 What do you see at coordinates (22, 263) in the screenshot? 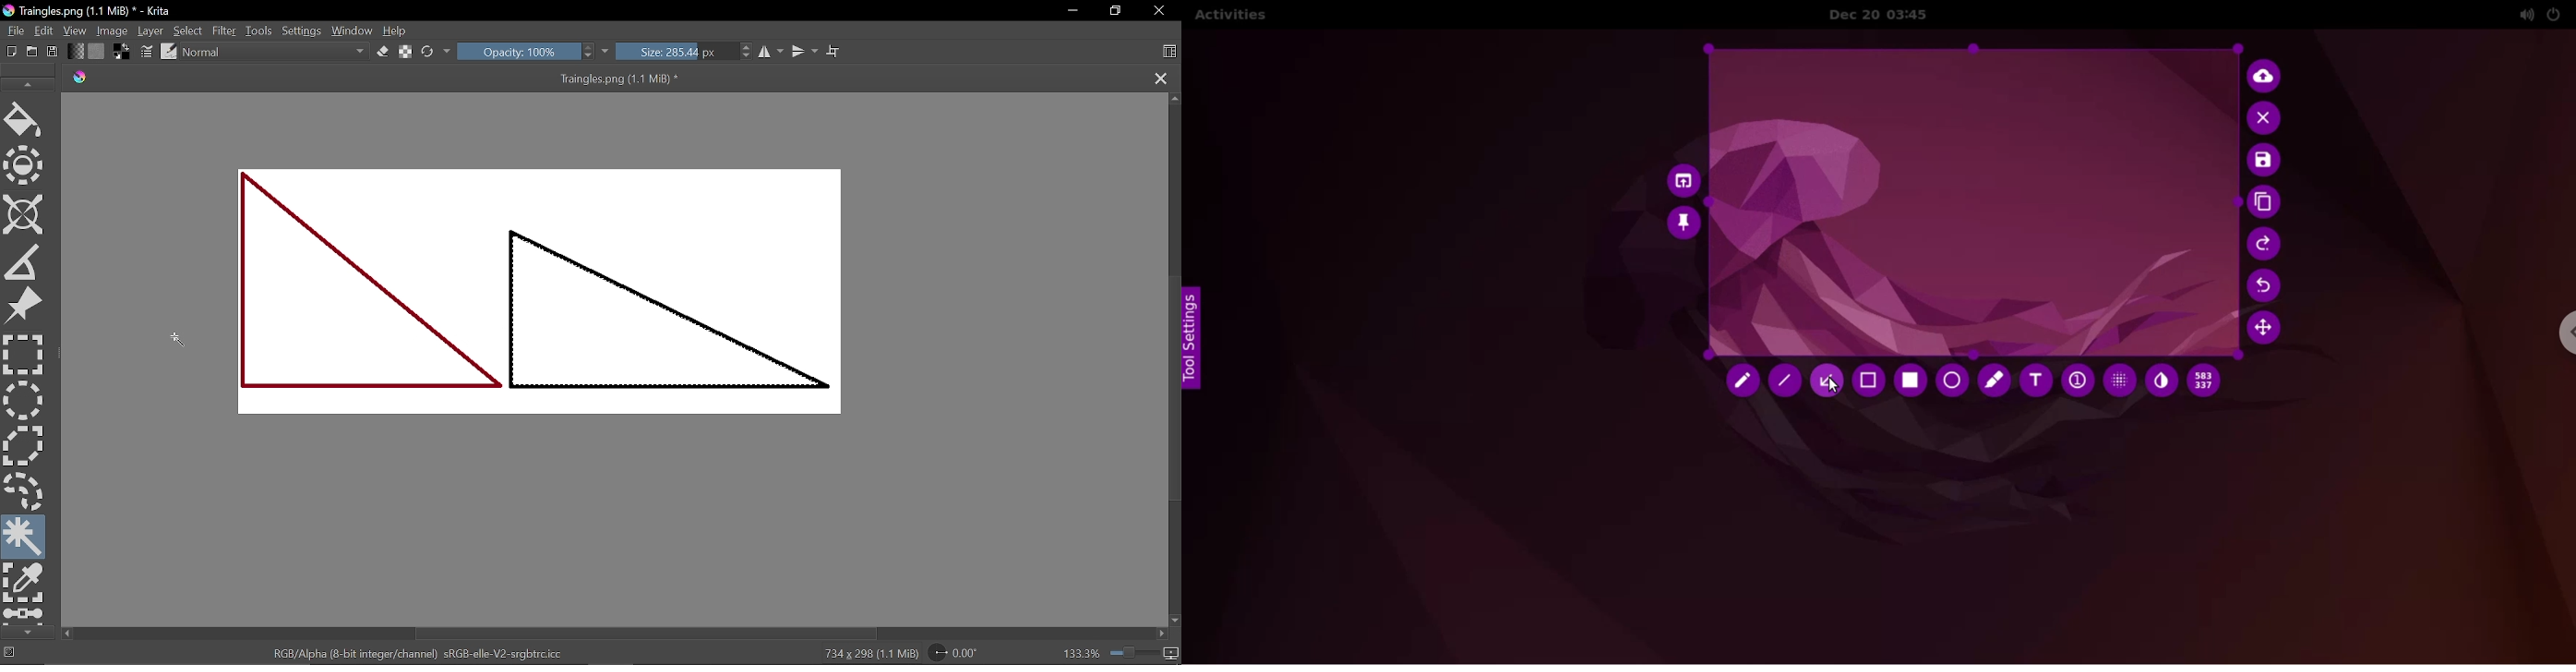
I see `Measure the distance between two points` at bounding box center [22, 263].